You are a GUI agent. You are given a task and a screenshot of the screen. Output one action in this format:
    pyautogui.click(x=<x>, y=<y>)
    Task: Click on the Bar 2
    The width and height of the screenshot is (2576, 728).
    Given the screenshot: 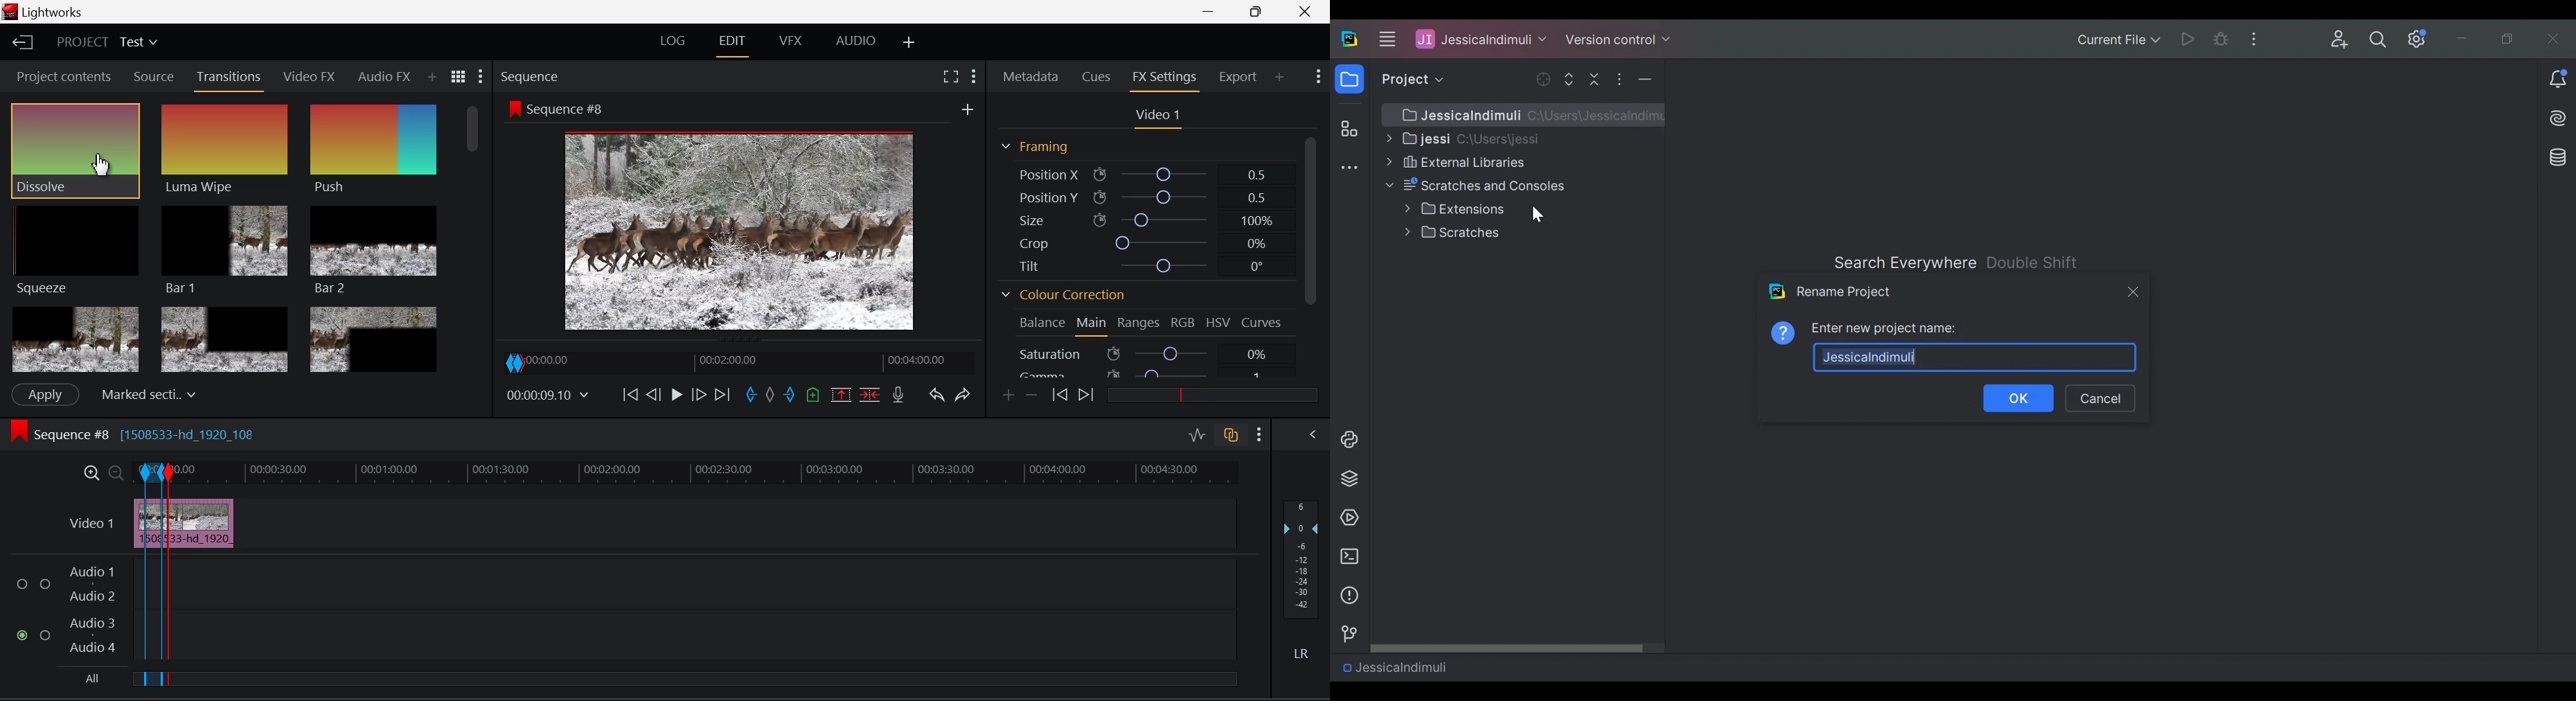 What is the action you would take?
    pyautogui.click(x=373, y=250)
    